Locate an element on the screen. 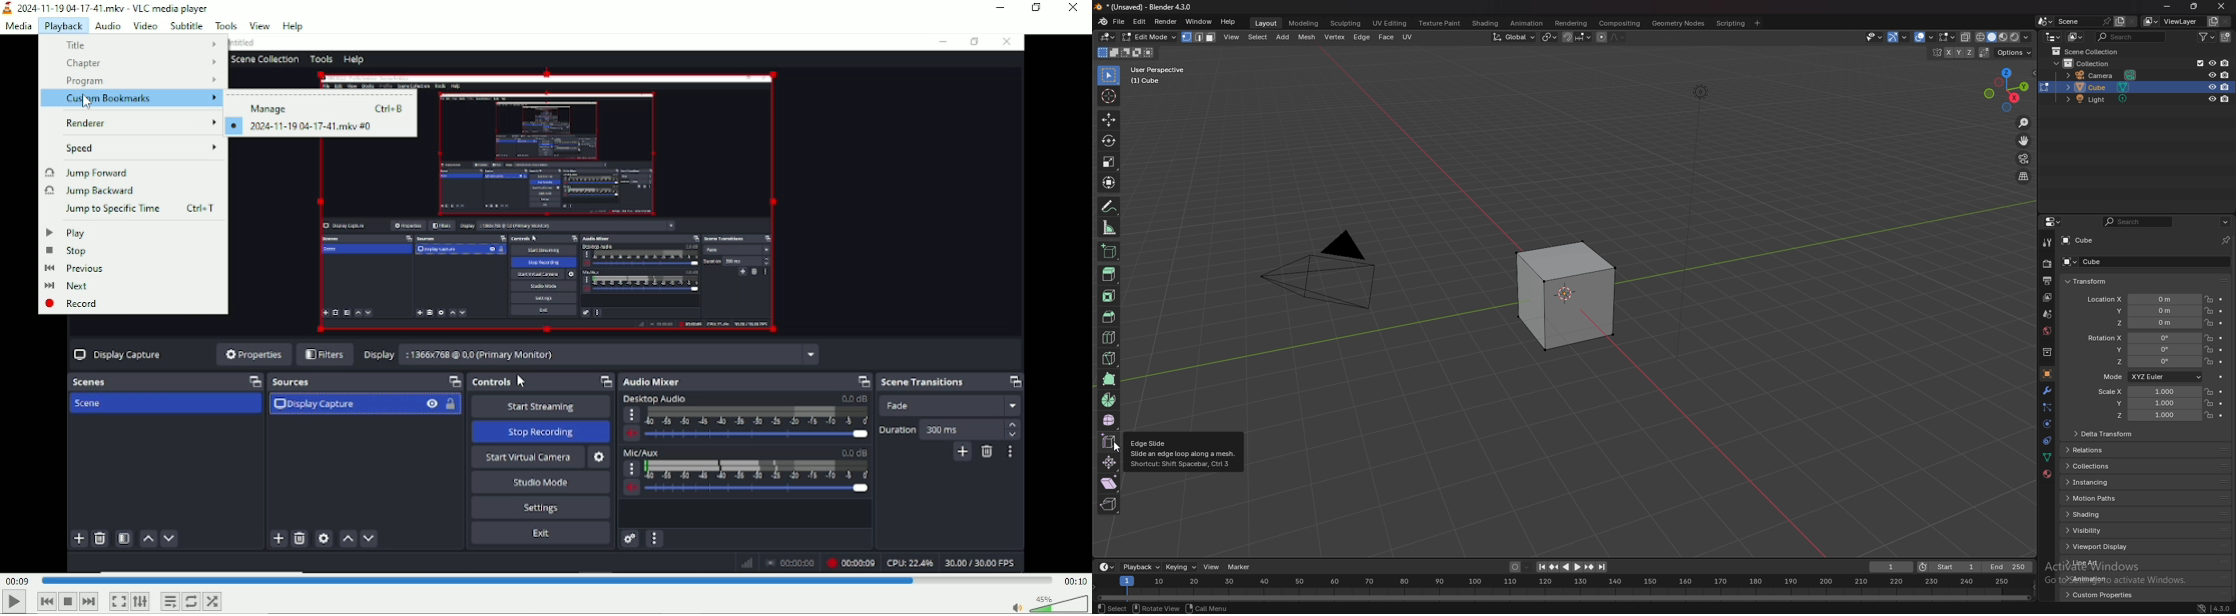 This screenshot has width=2240, height=616. camera view is located at coordinates (2025, 158).